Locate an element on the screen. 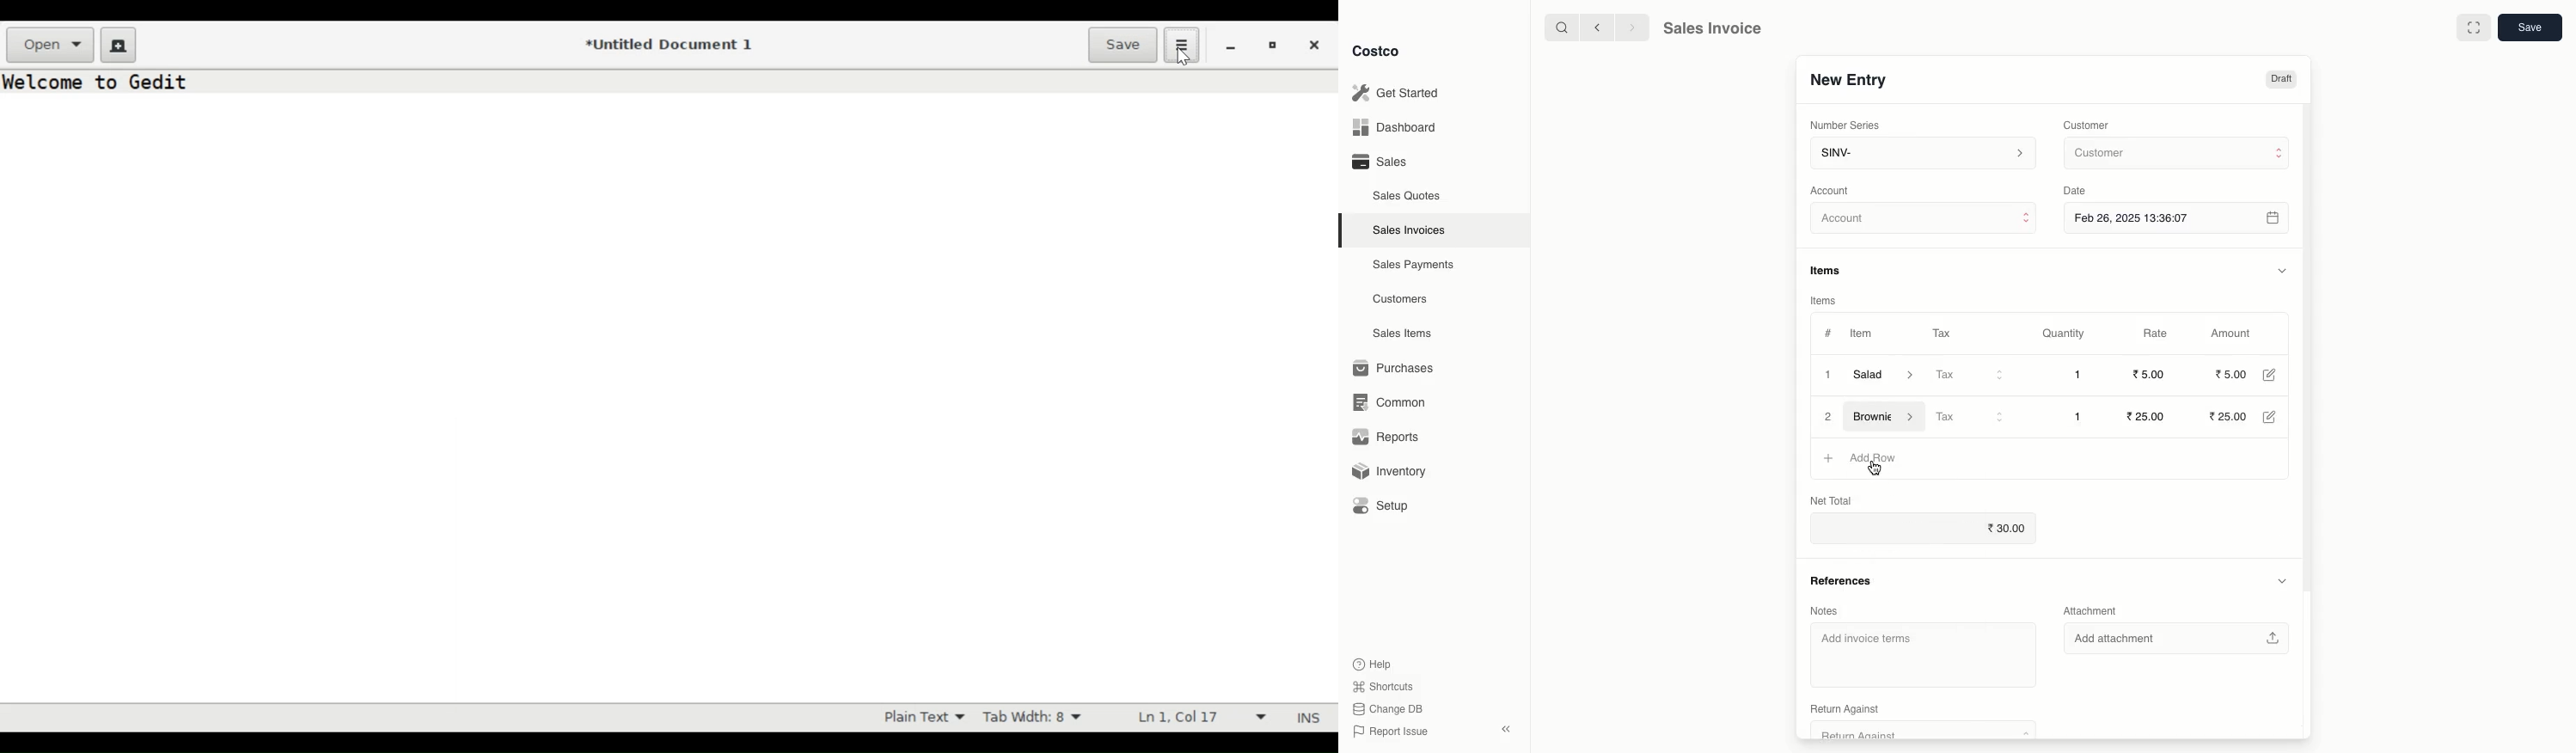 The image size is (2576, 756). Dashboard is located at coordinates (1392, 128).